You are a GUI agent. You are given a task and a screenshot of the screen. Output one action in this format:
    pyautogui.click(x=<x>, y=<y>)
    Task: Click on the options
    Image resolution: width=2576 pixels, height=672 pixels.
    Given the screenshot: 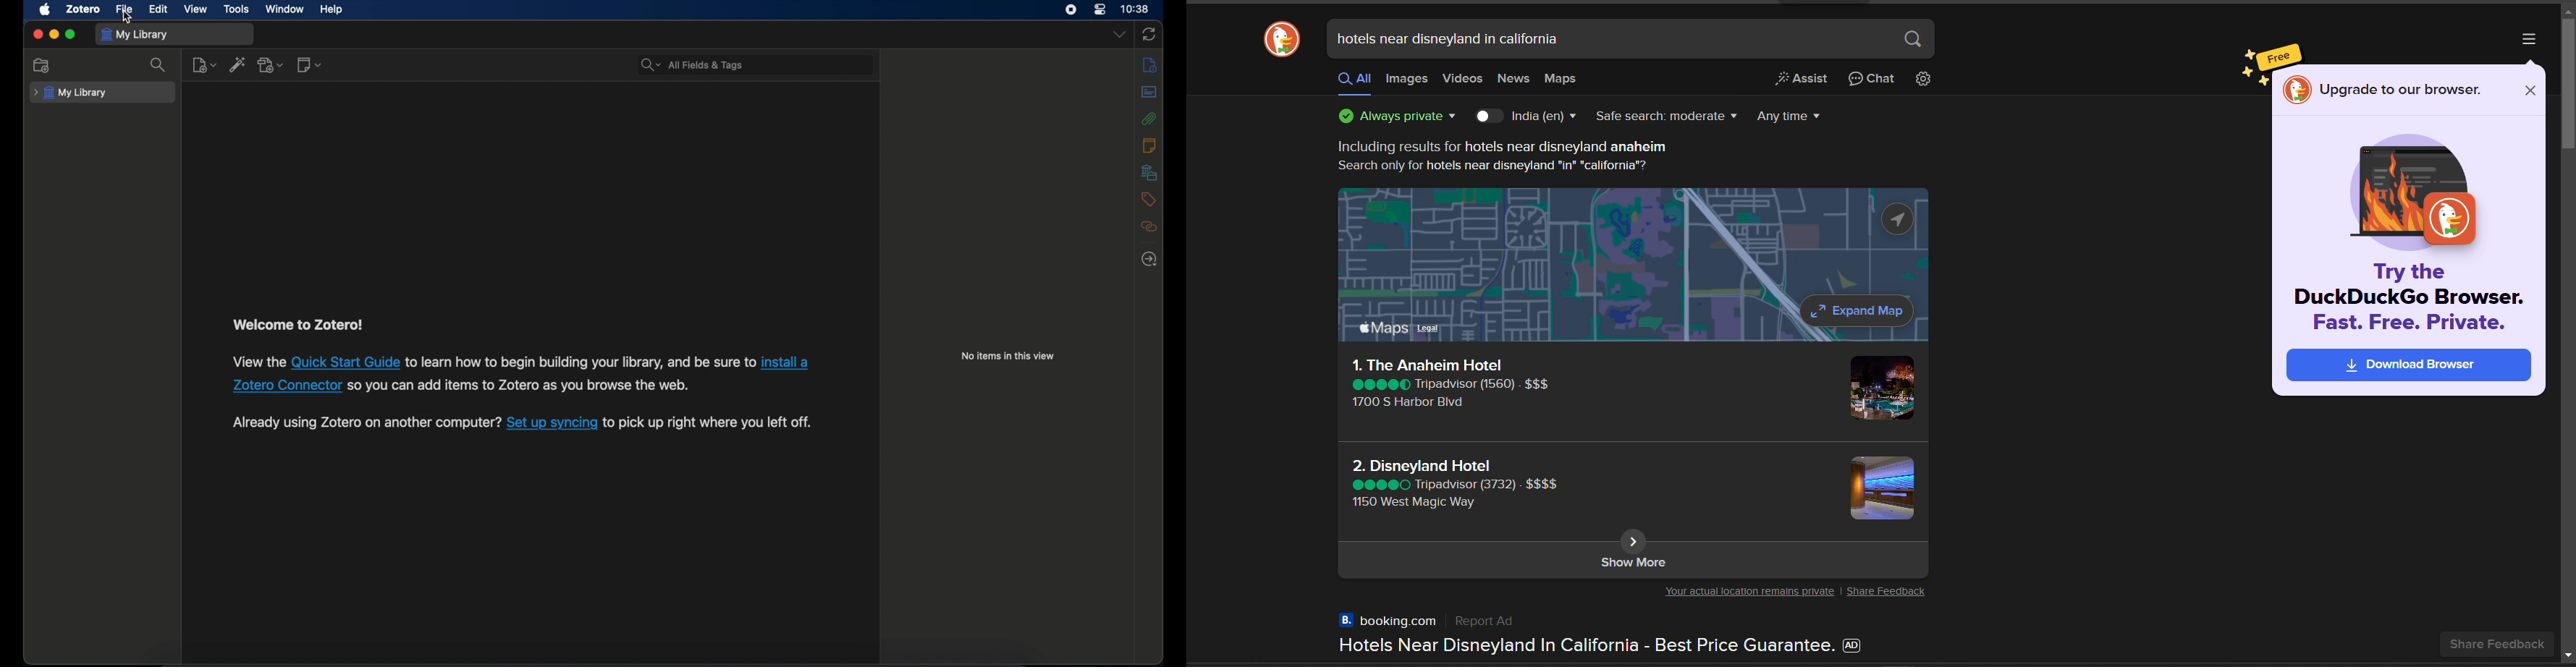 What is the action you would take?
    pyautogui.click(x=2526, y=38)
    